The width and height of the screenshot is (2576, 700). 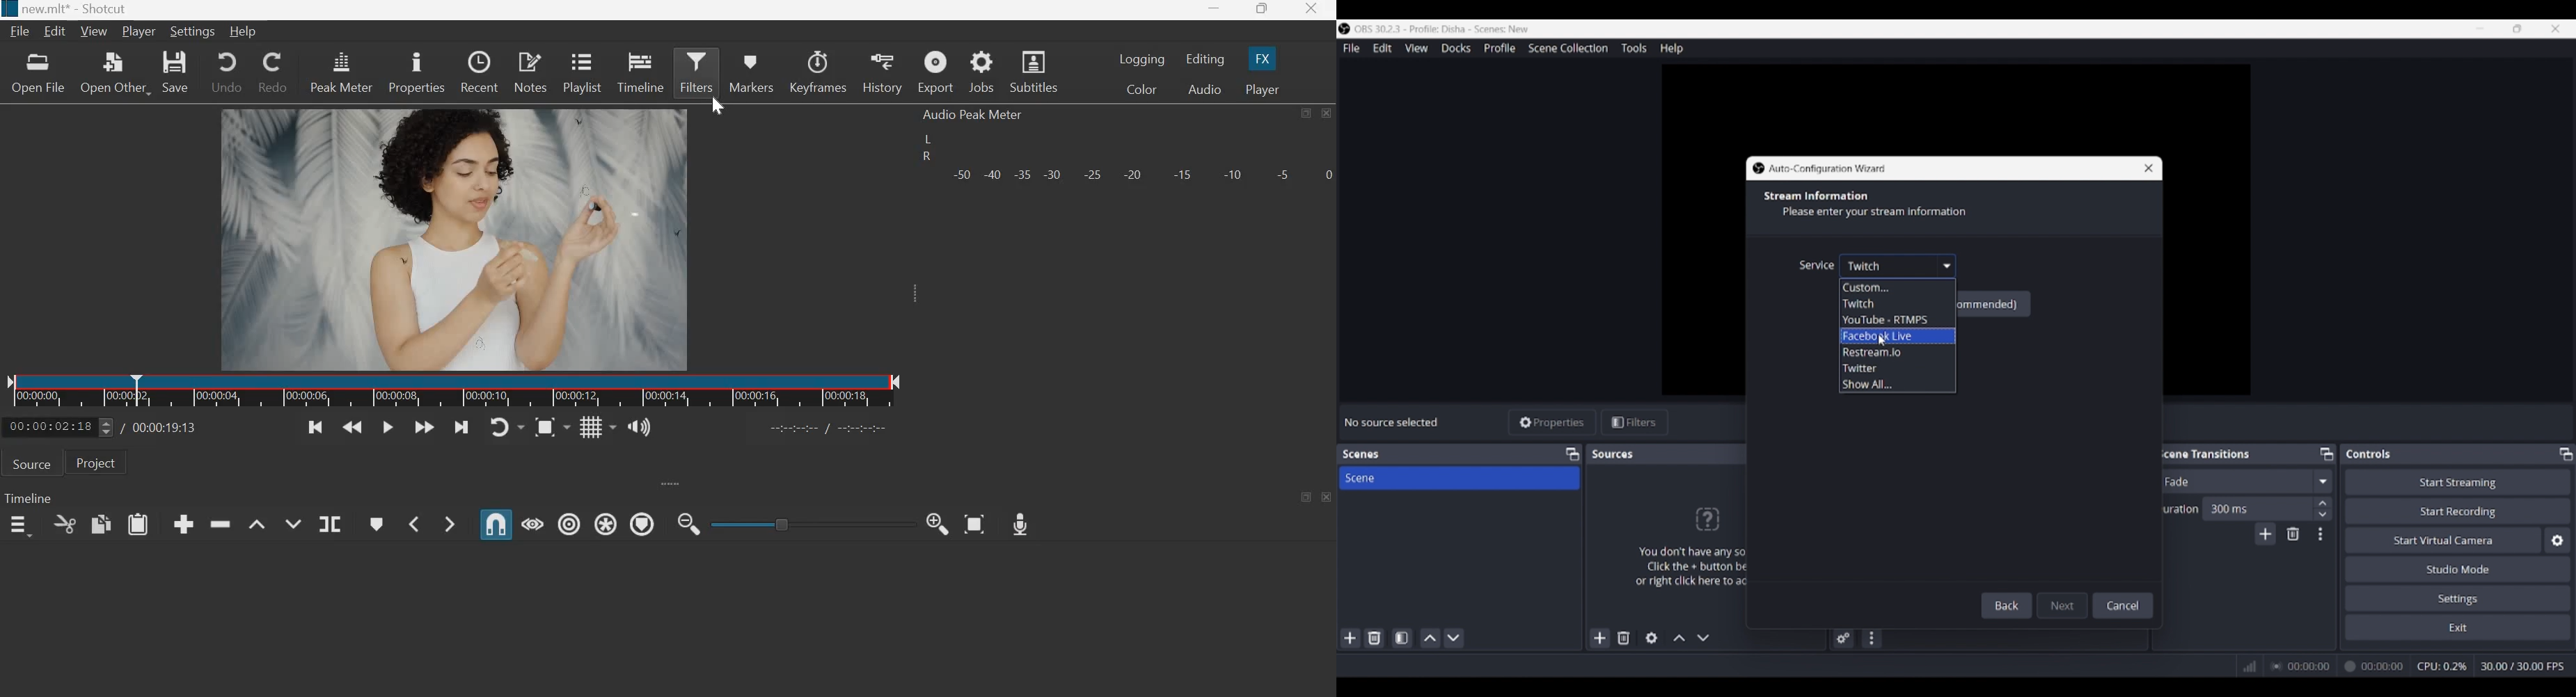 What do you see at coordinates (1633, 48) in the screenshot?
I see `Tools menu` at bounding box center [1633, 48].